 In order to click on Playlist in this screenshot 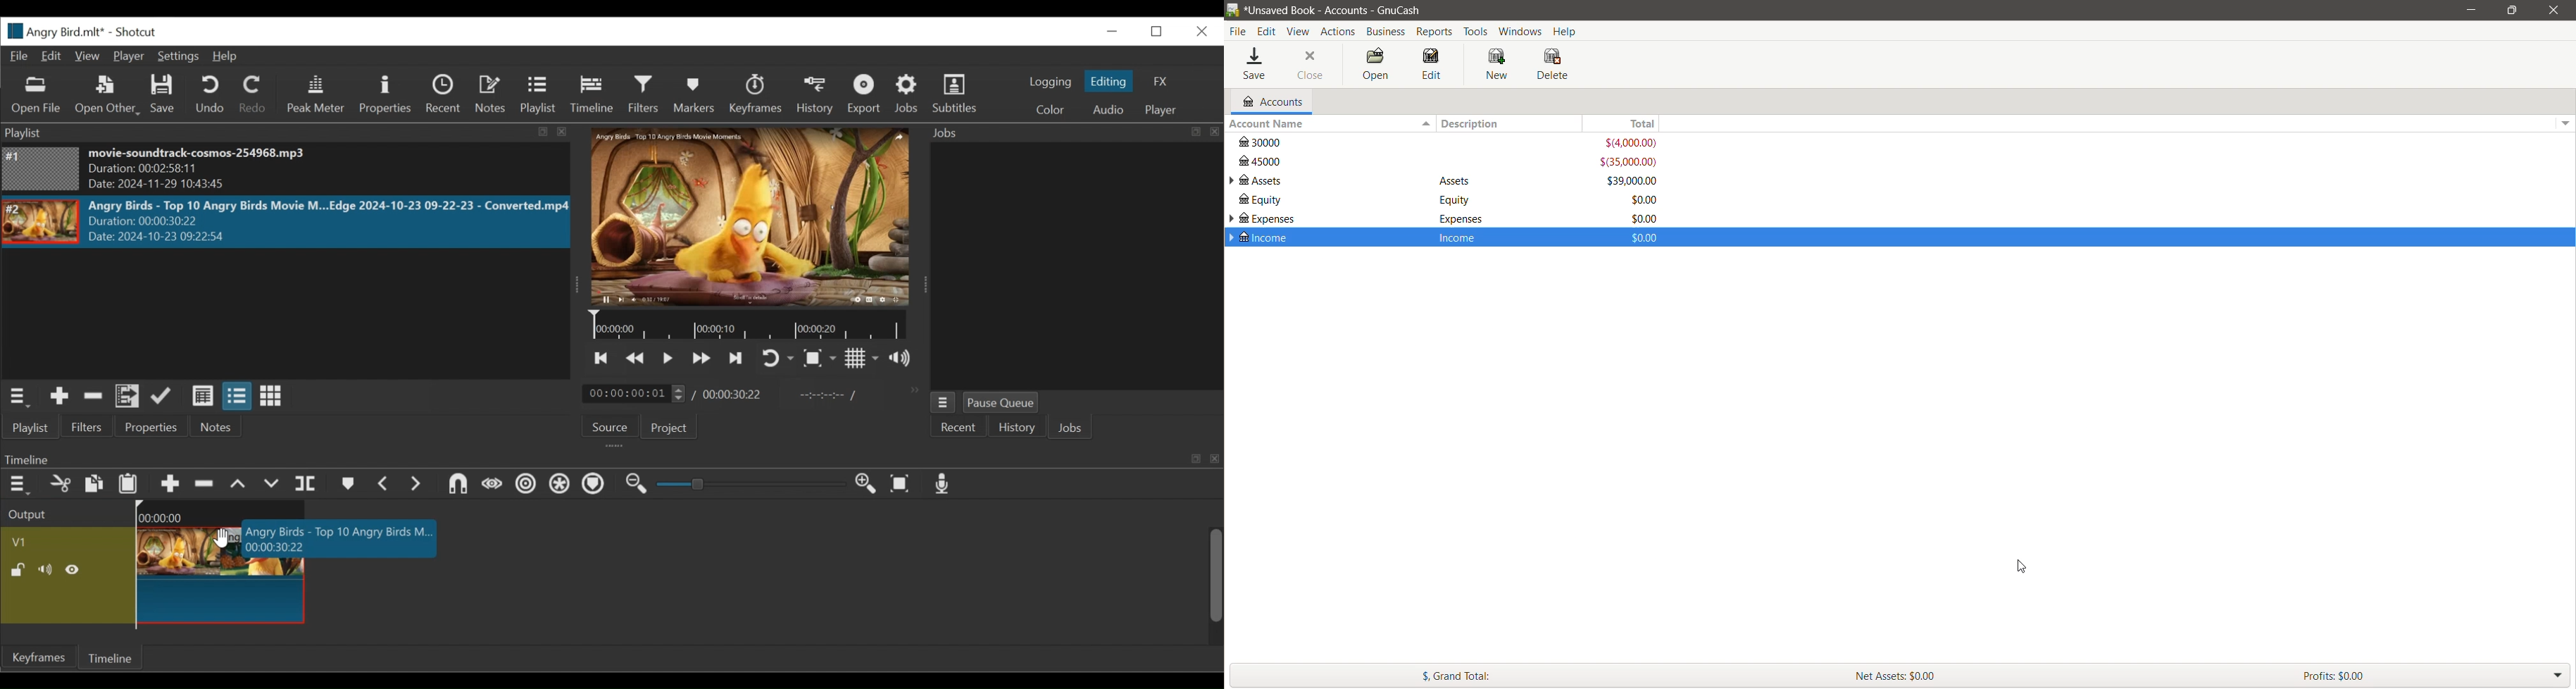, I will do `click(35, 427)`.